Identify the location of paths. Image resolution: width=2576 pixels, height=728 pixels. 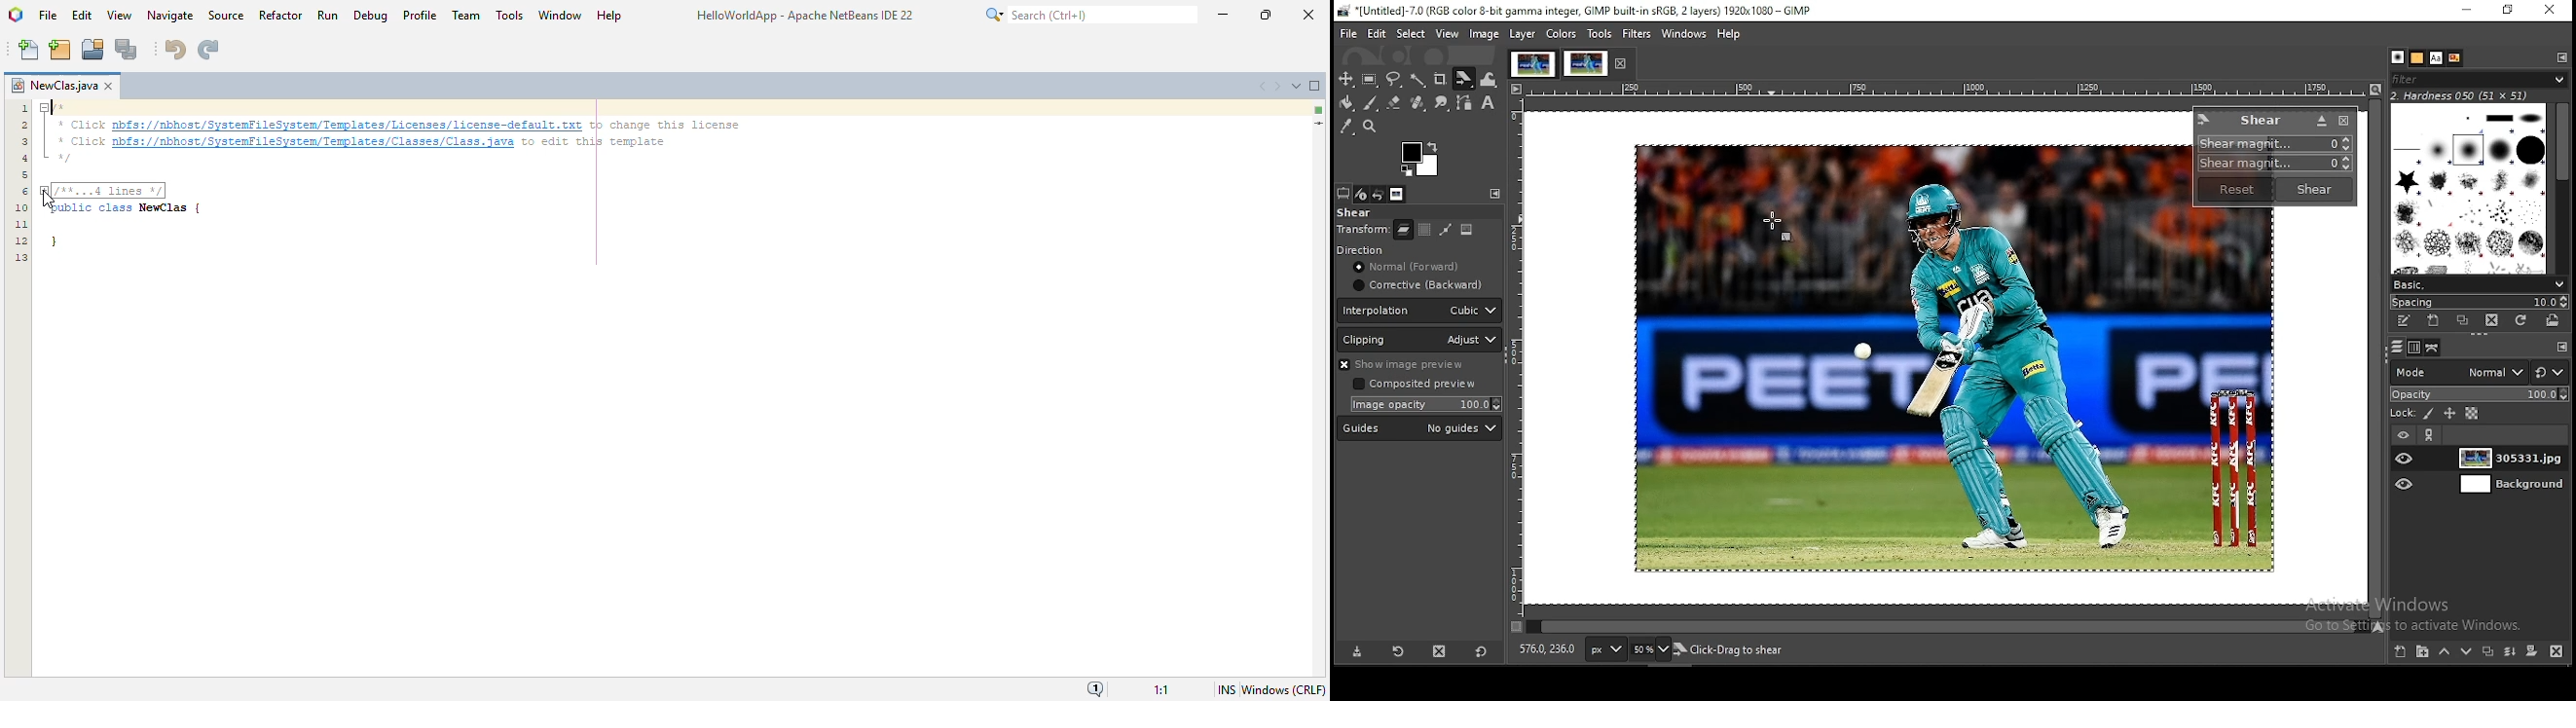
(2396, 347).